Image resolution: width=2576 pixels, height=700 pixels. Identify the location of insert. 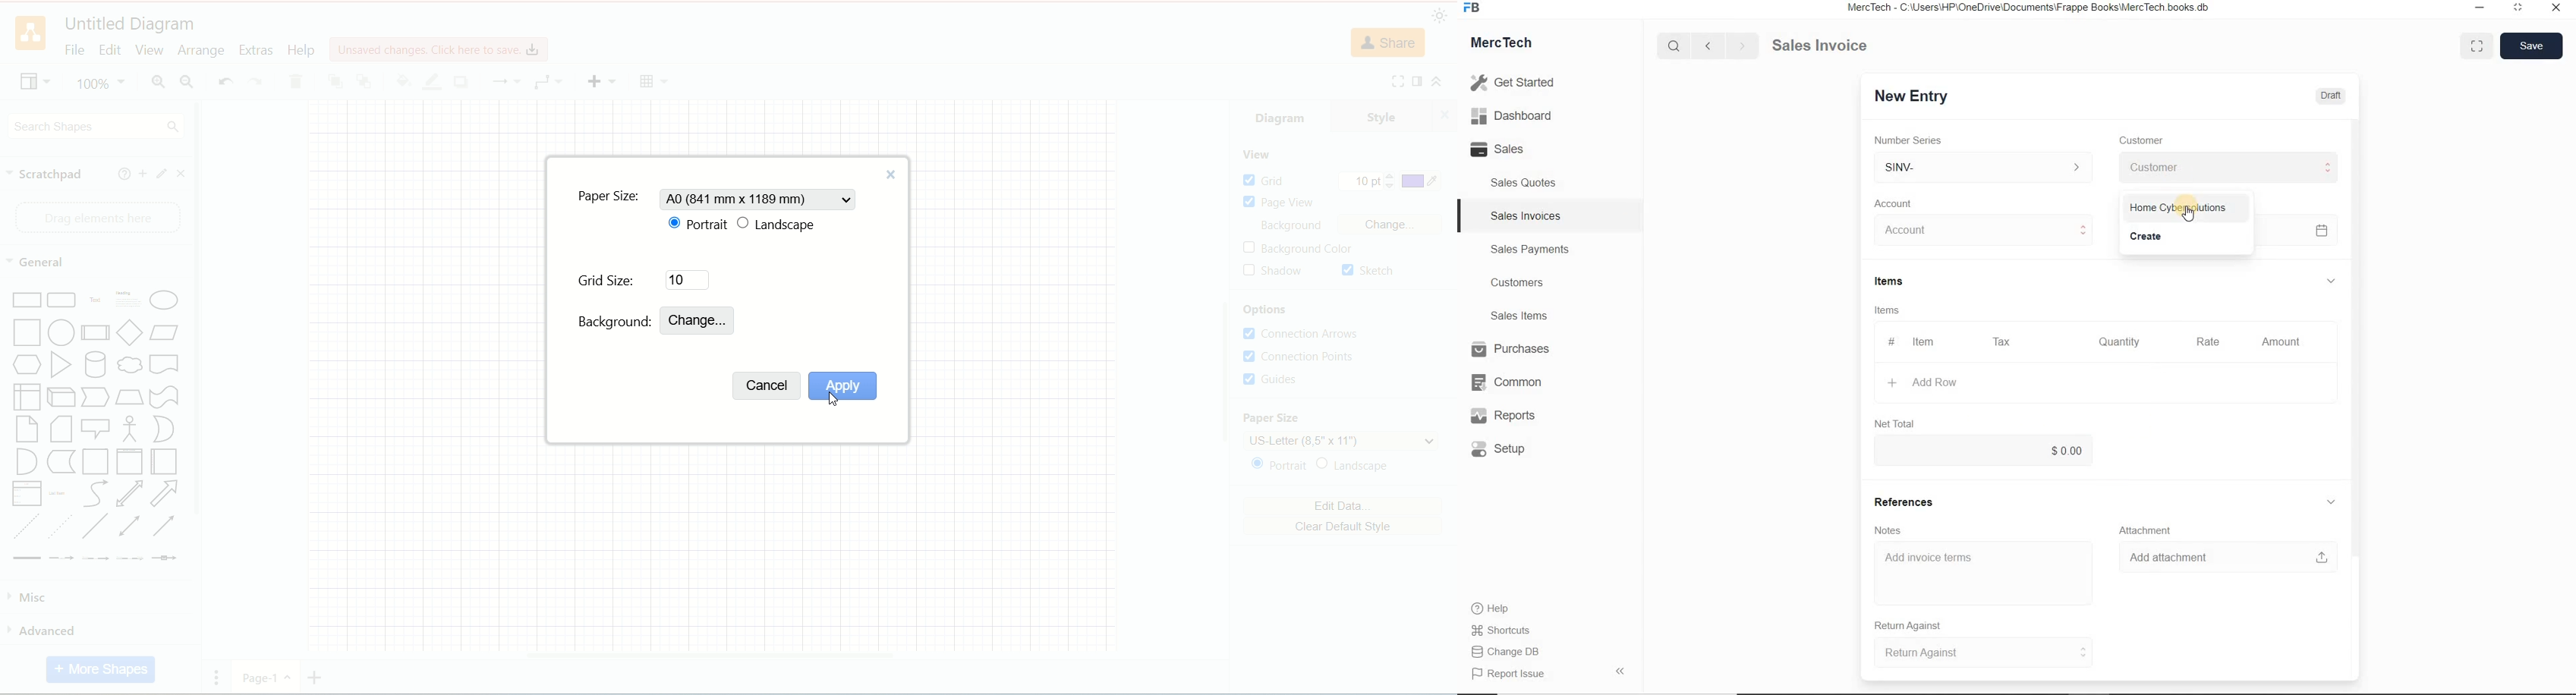
(601, 80).